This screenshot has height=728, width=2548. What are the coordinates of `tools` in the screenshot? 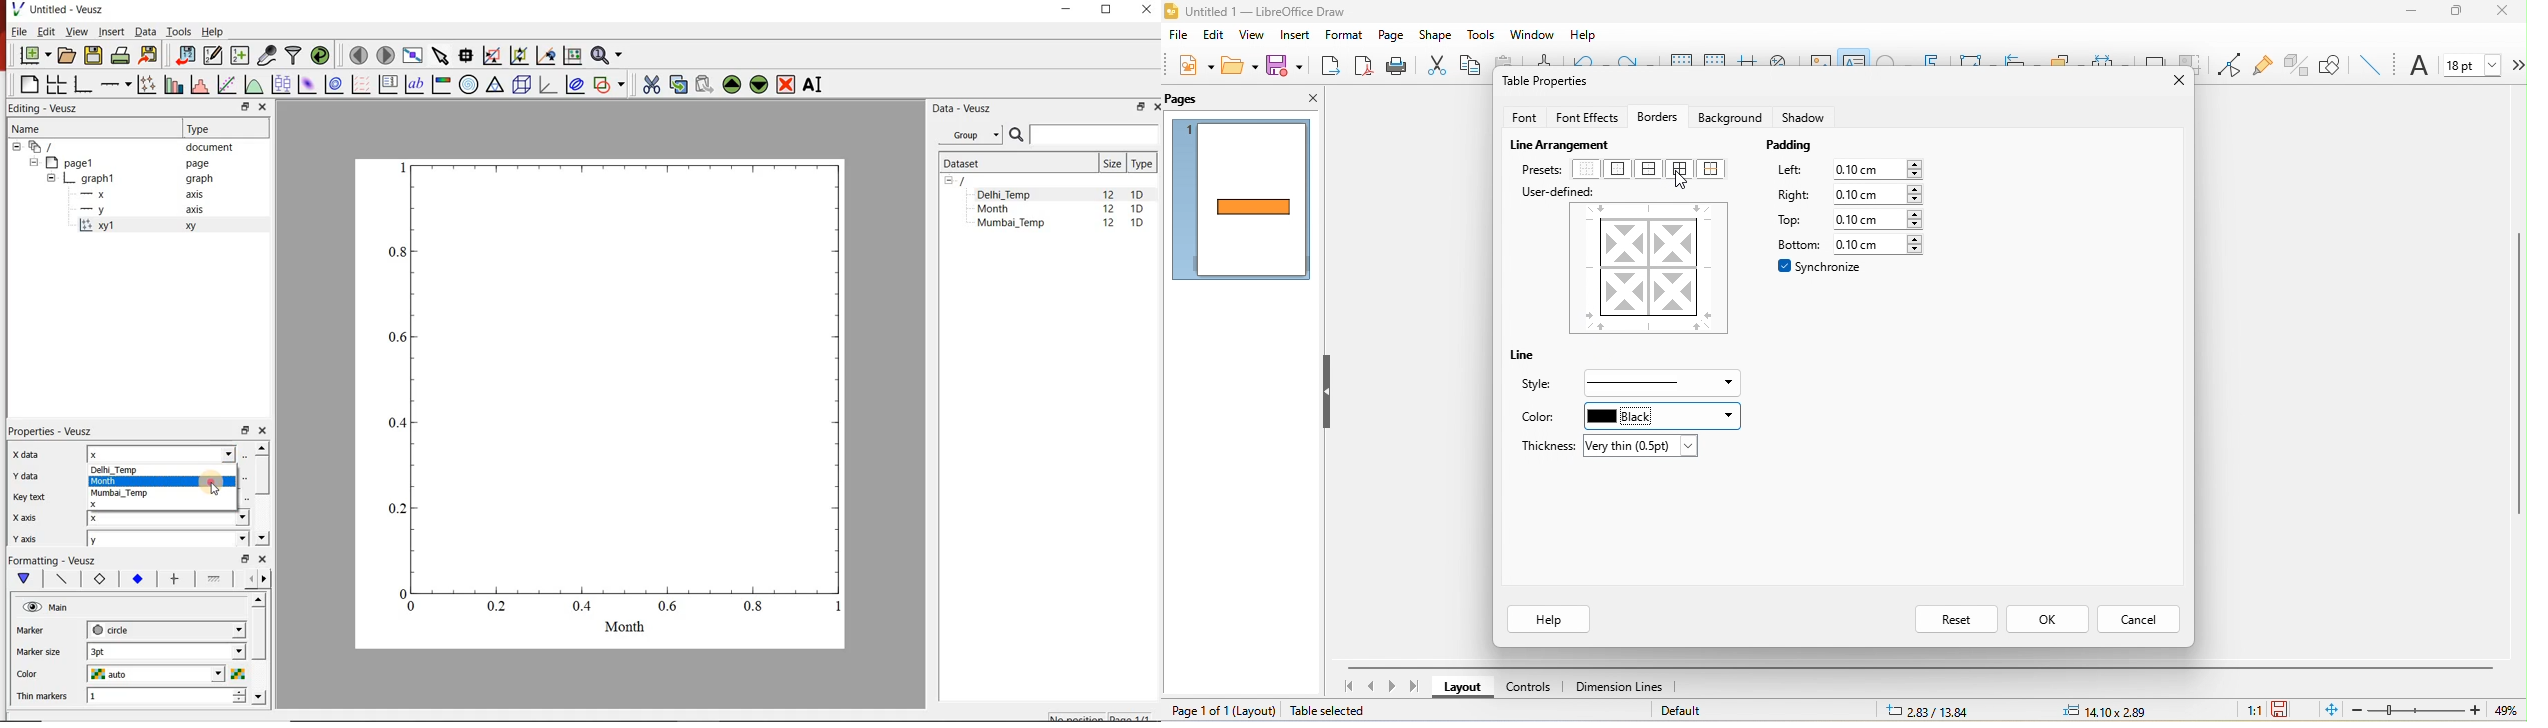 It's located at (1478, 35).